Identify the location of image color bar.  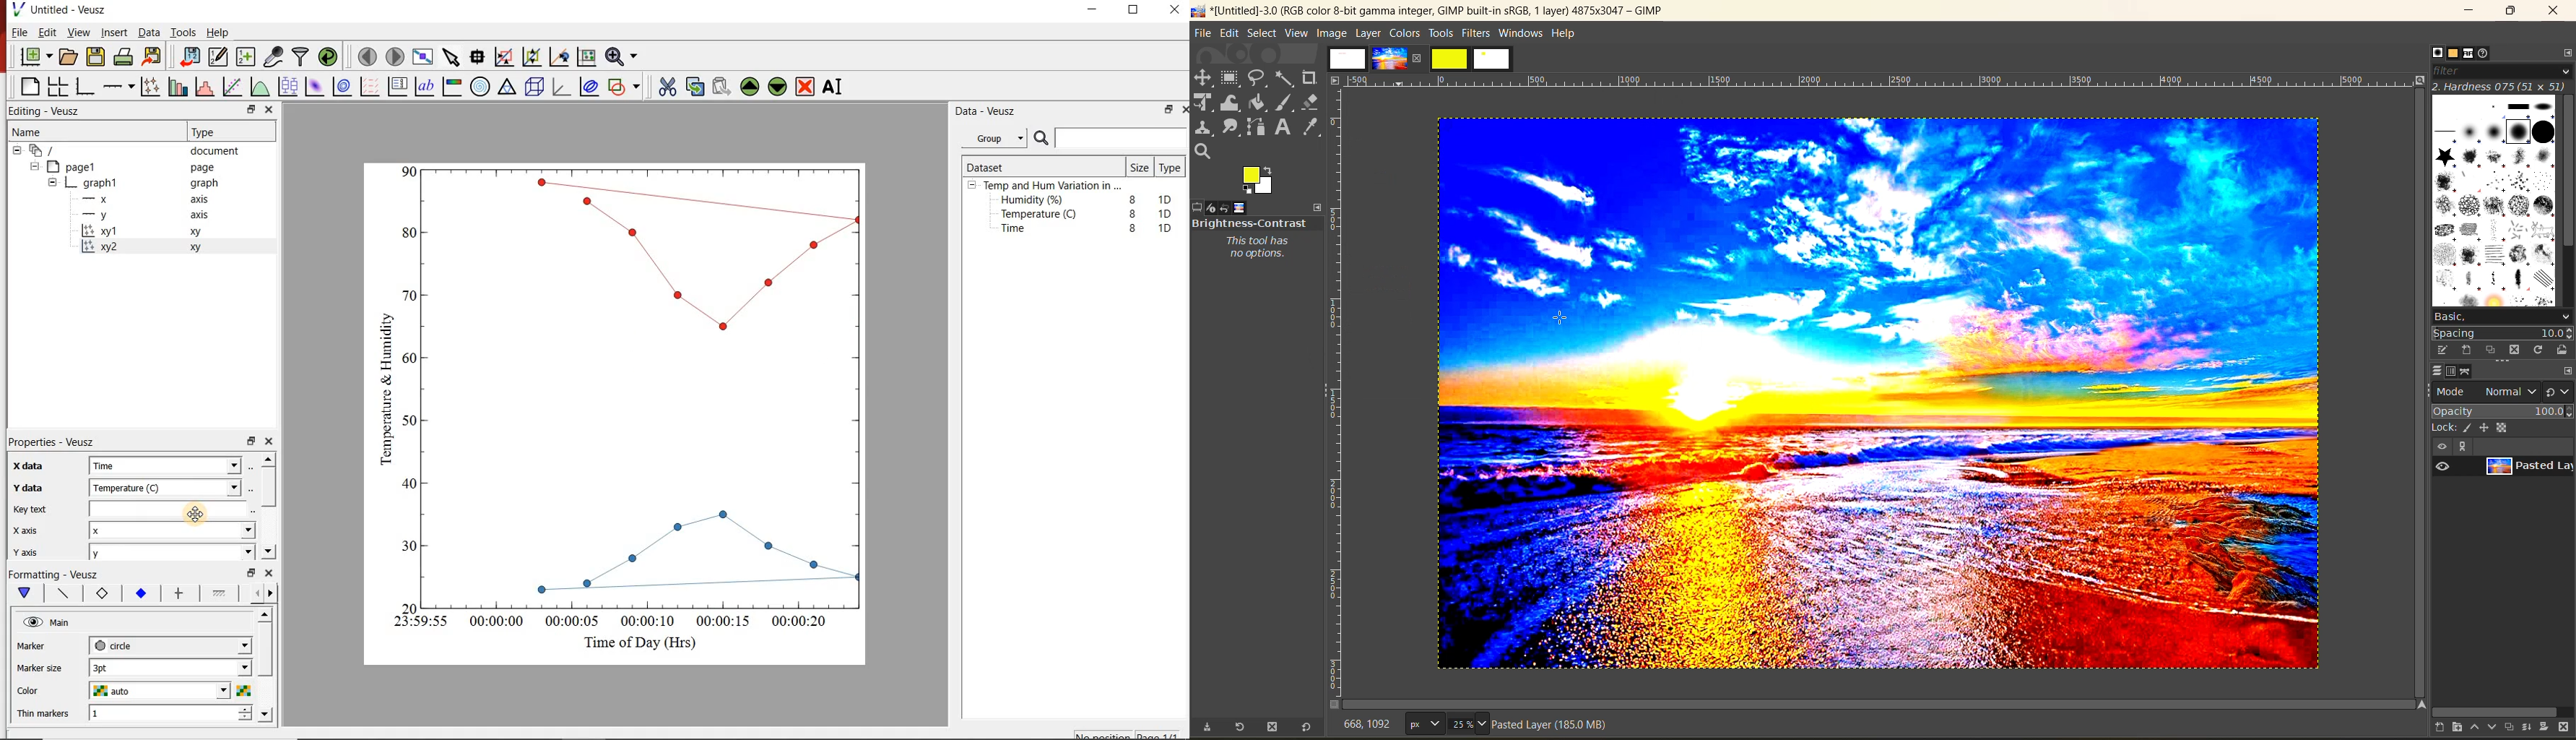
(455, 86).